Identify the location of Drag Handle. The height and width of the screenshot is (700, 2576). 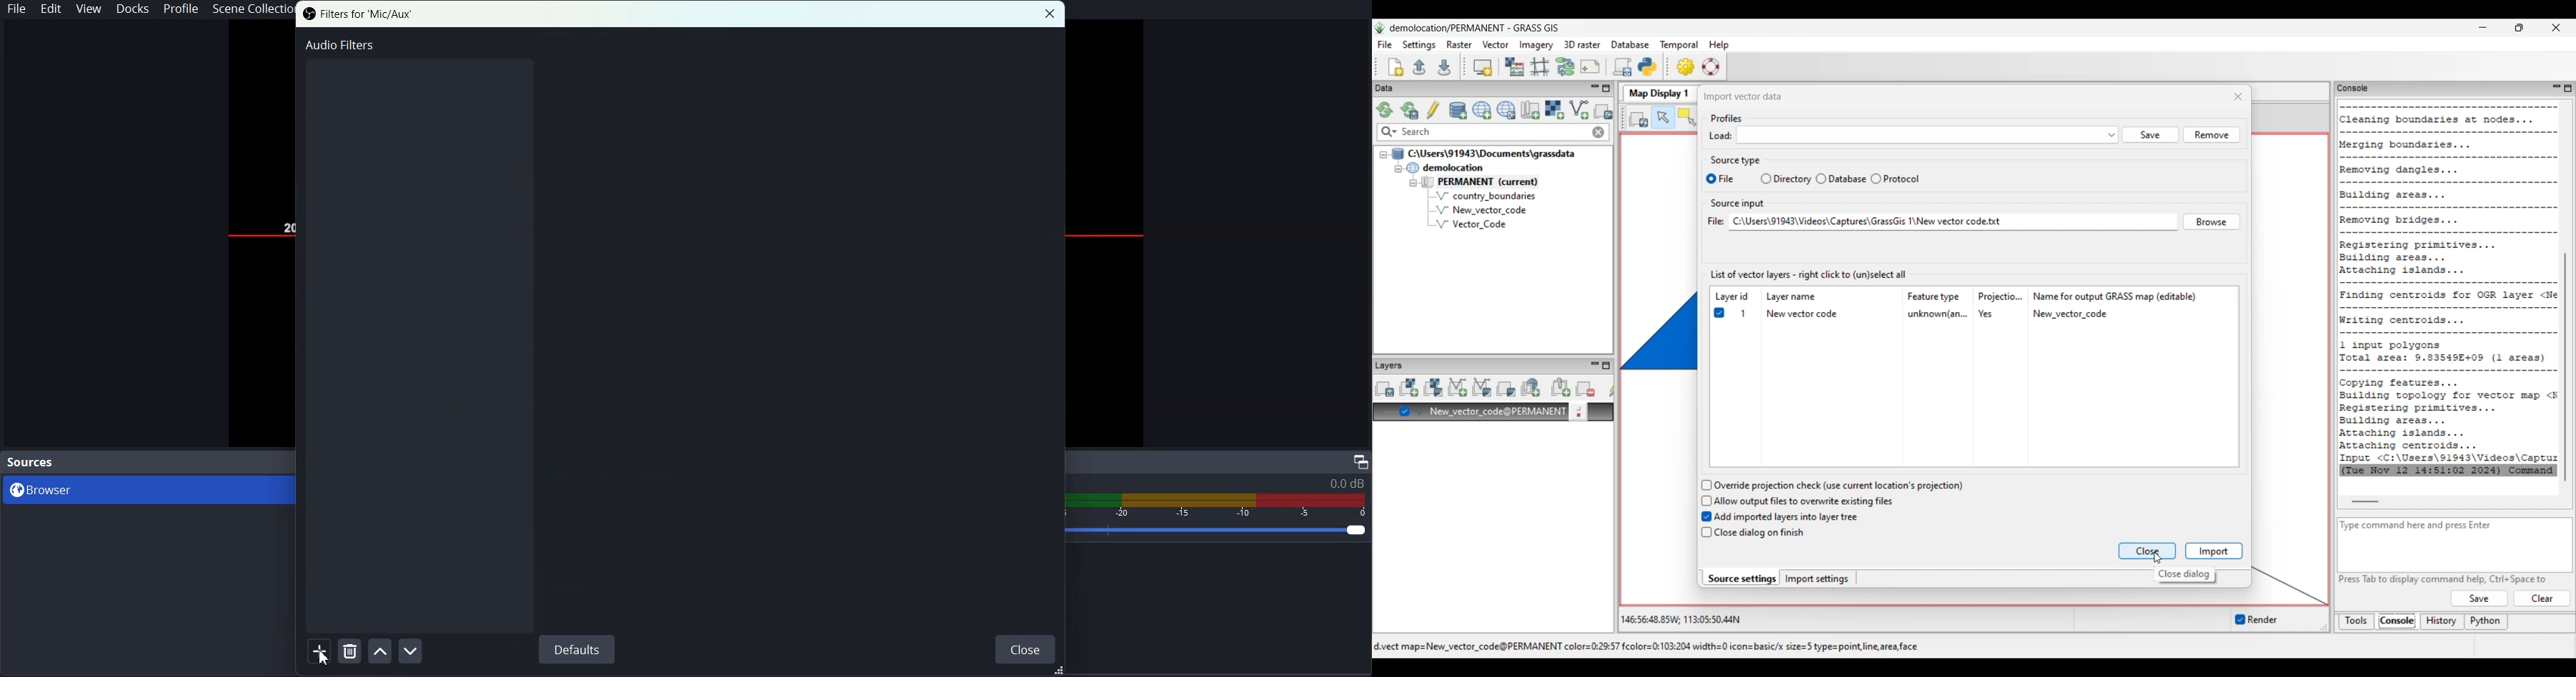
(1059, 671).